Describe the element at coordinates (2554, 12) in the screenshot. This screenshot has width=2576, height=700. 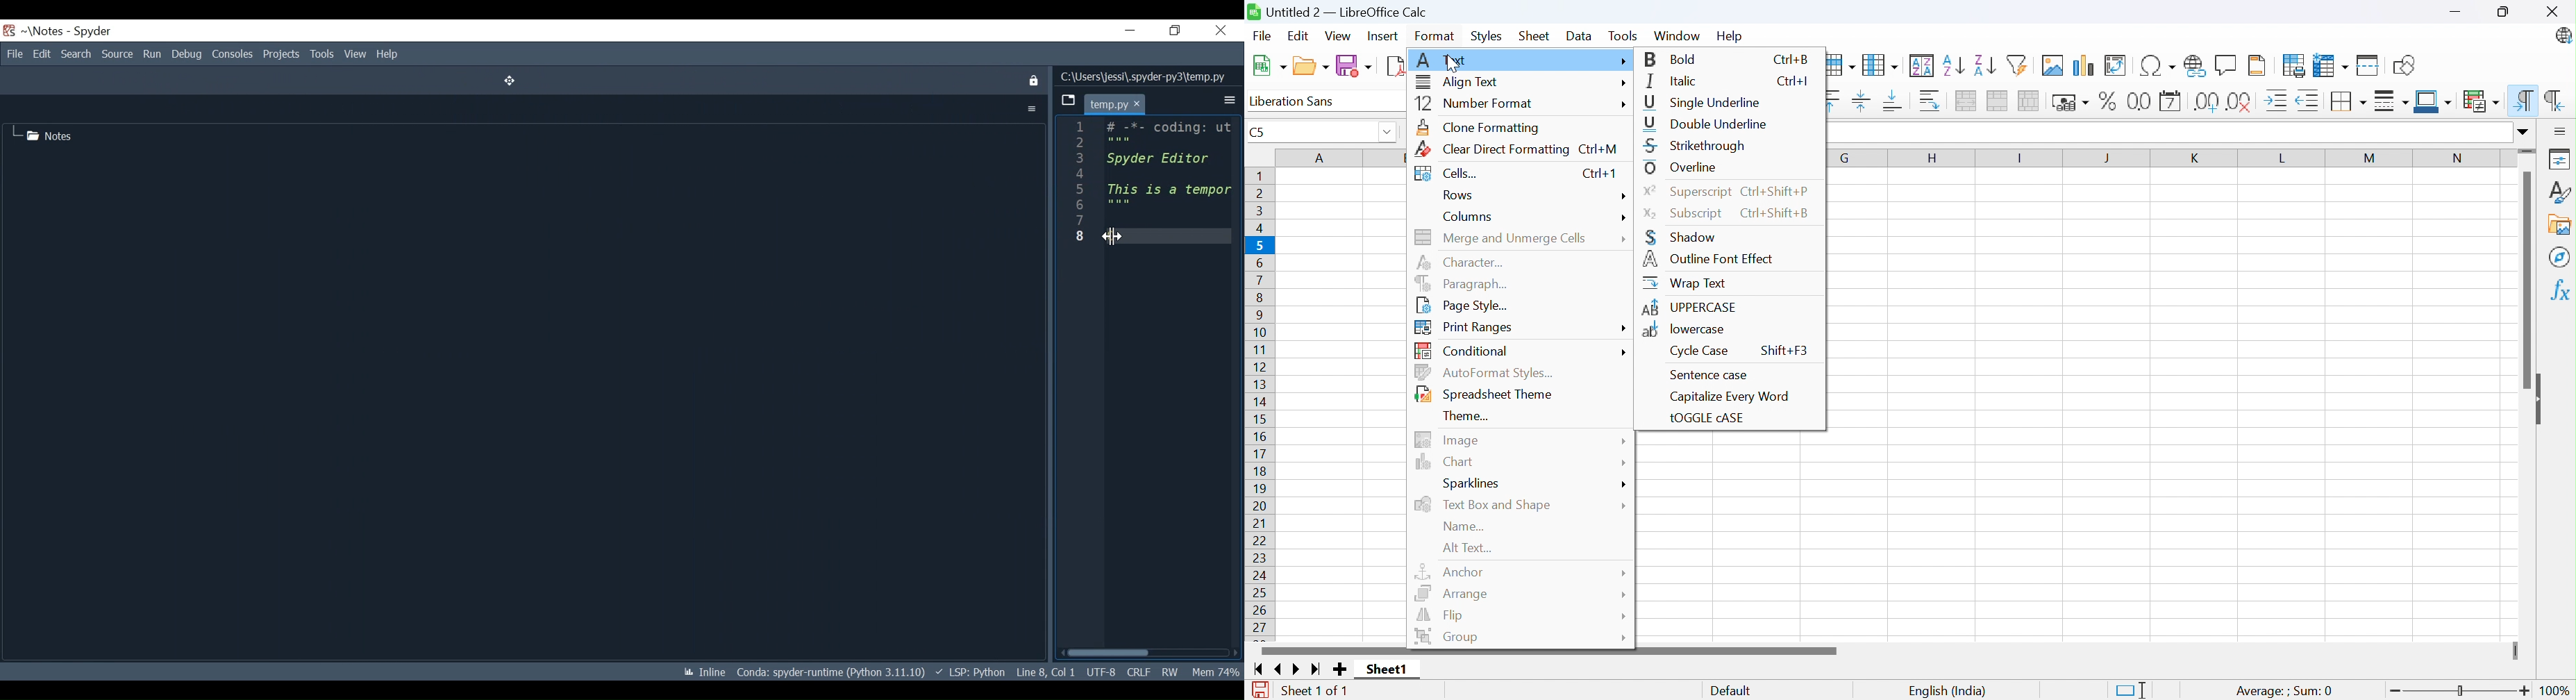
I see `Close` at that location.